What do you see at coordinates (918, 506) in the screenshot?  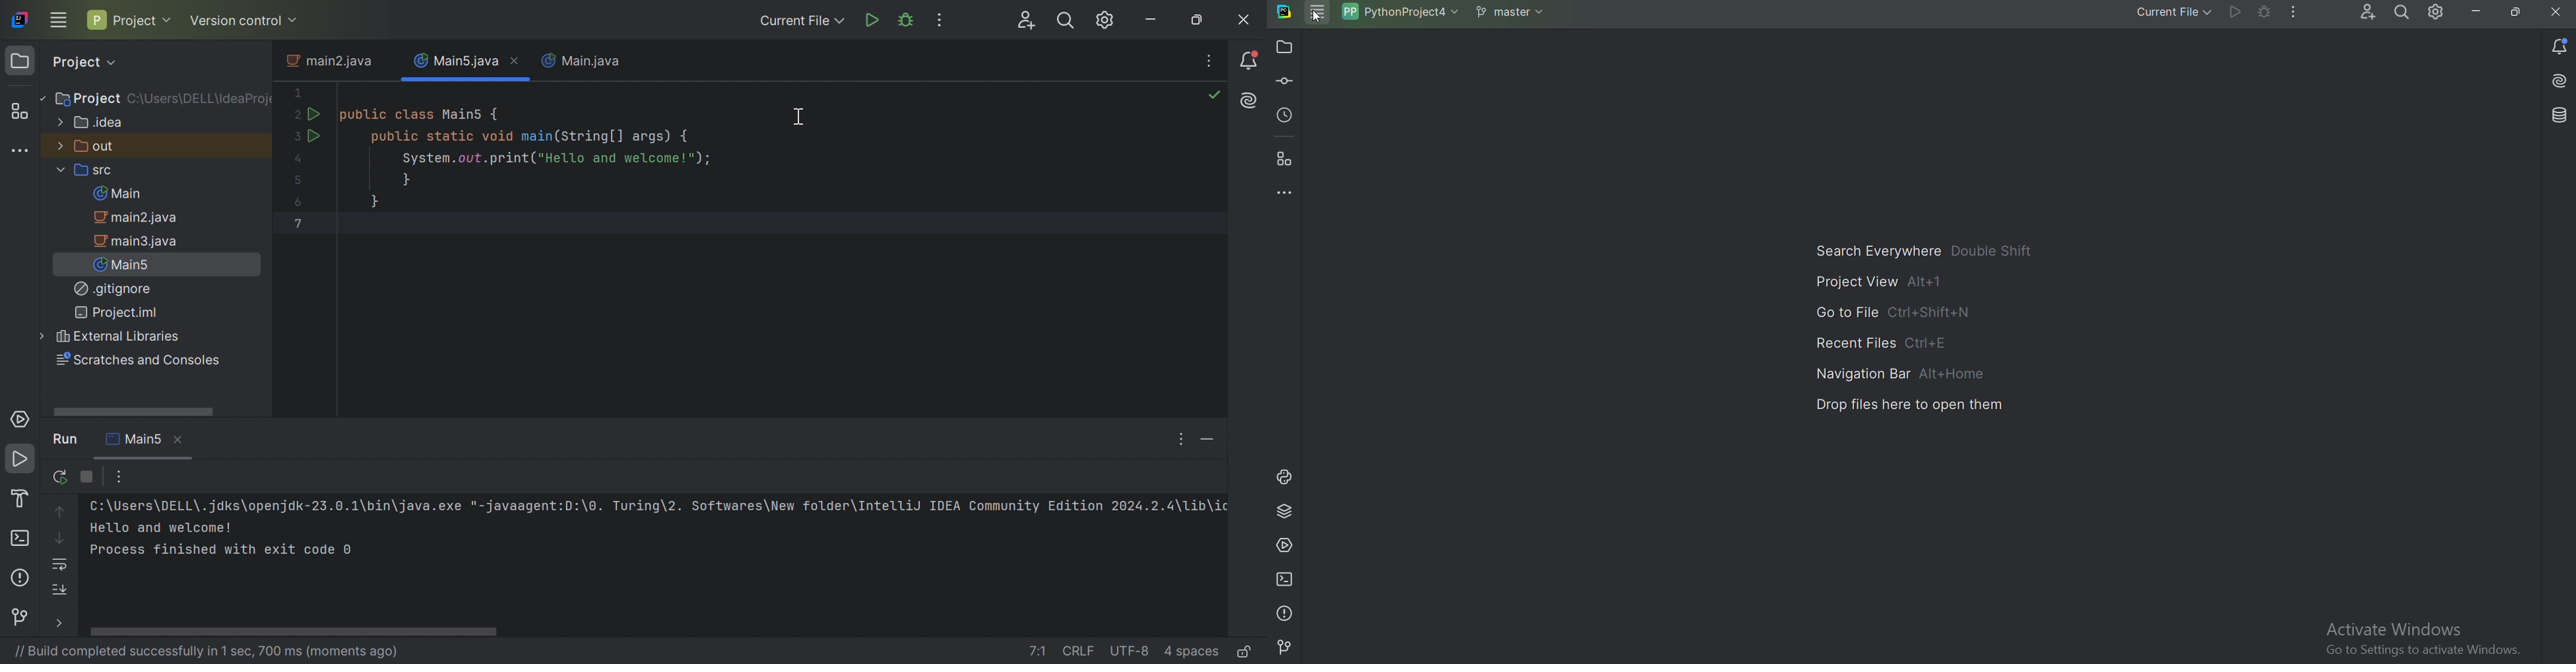 I see `Turing\2. Softwares\New folder\intelliJ IDEA Community Edition 2024.2.4\lib\io` at bounding box center [918, 506].